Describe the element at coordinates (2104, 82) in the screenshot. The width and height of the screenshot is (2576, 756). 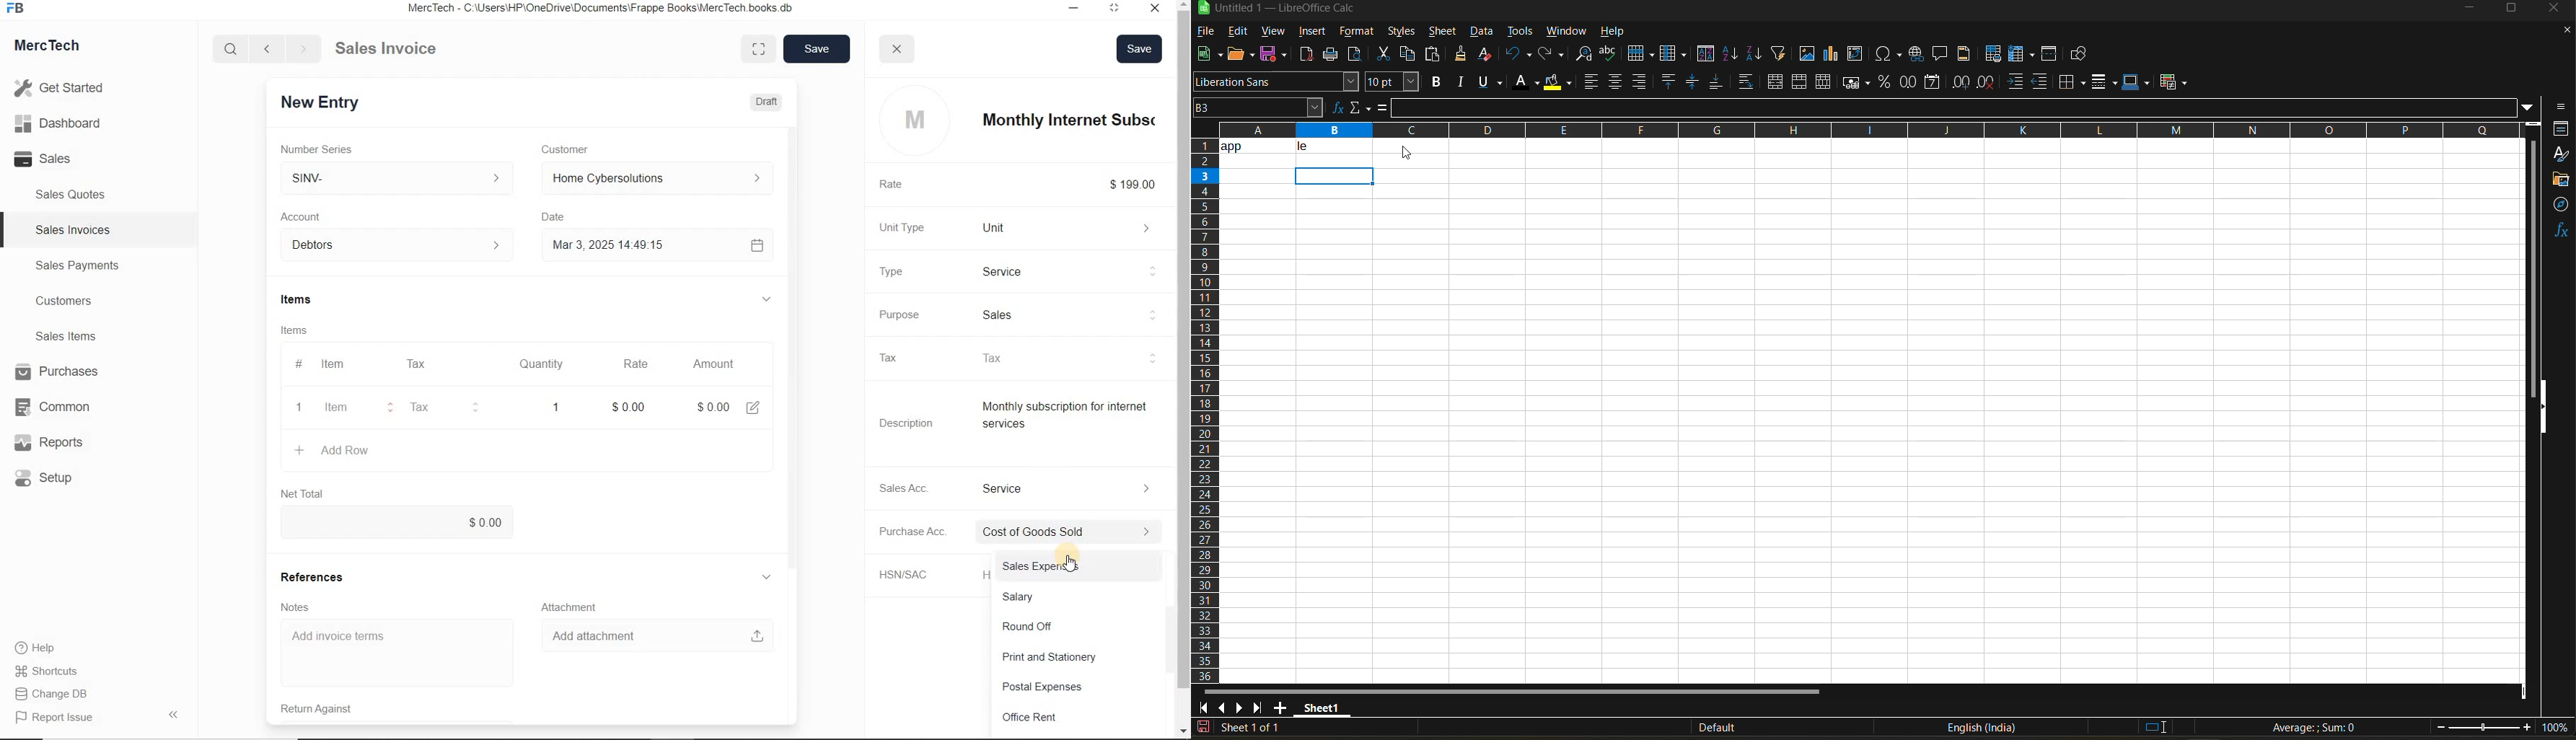
I see `border style` at that location.